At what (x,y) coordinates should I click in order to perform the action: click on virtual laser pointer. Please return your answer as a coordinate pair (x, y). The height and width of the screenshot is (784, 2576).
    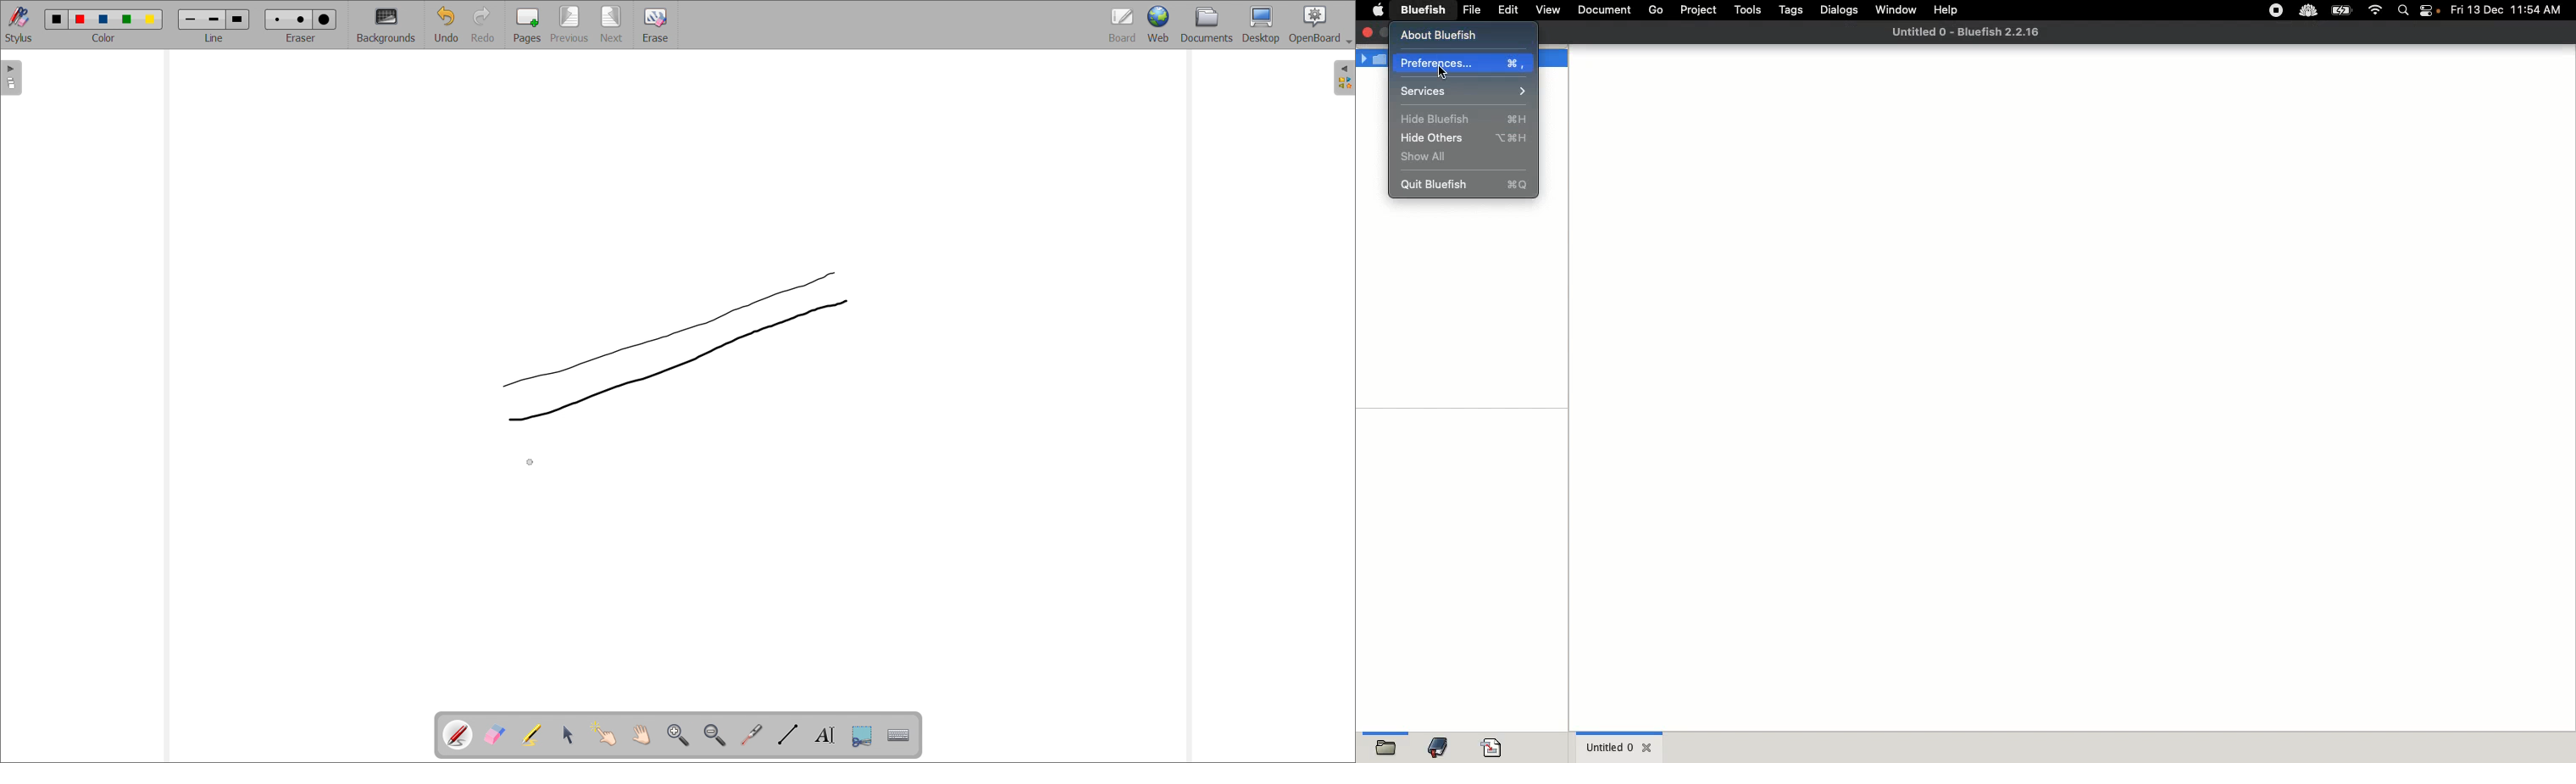
    Looking at the image, I should click on (753, 733).